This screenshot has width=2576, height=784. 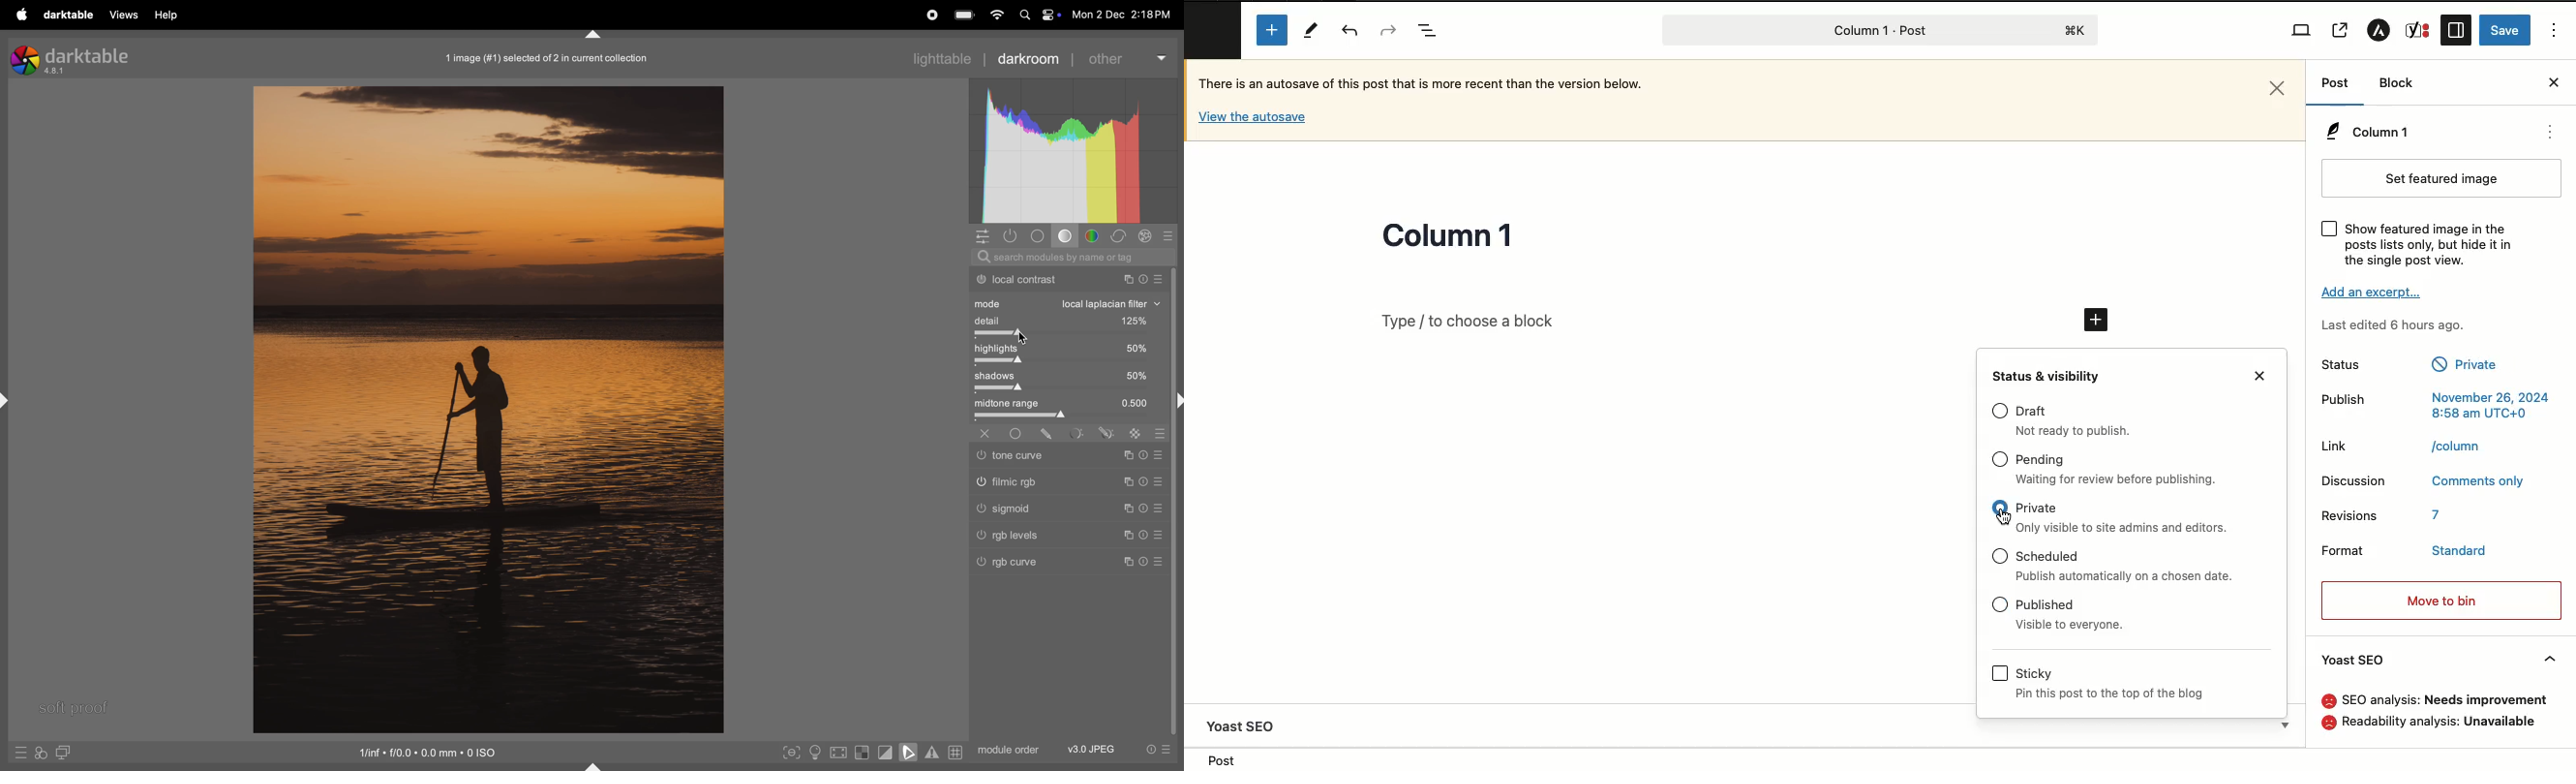 I want to click on , so click(x=1030, y=536).